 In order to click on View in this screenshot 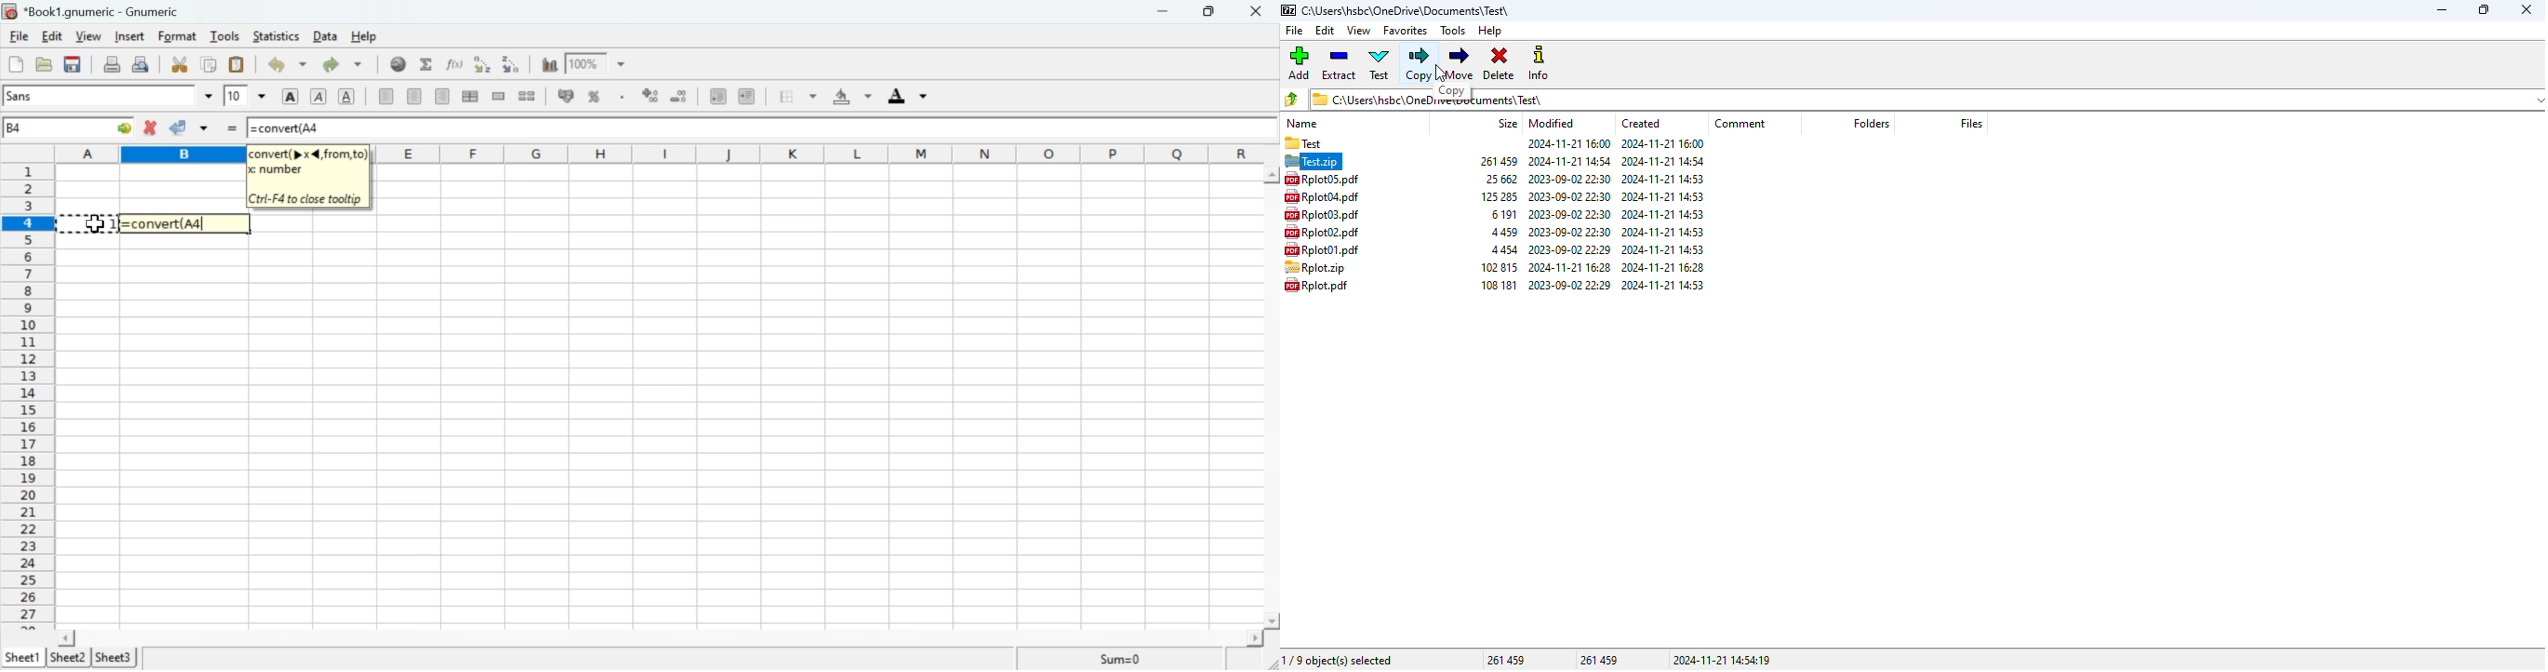, I will do `click(92, 36)`.